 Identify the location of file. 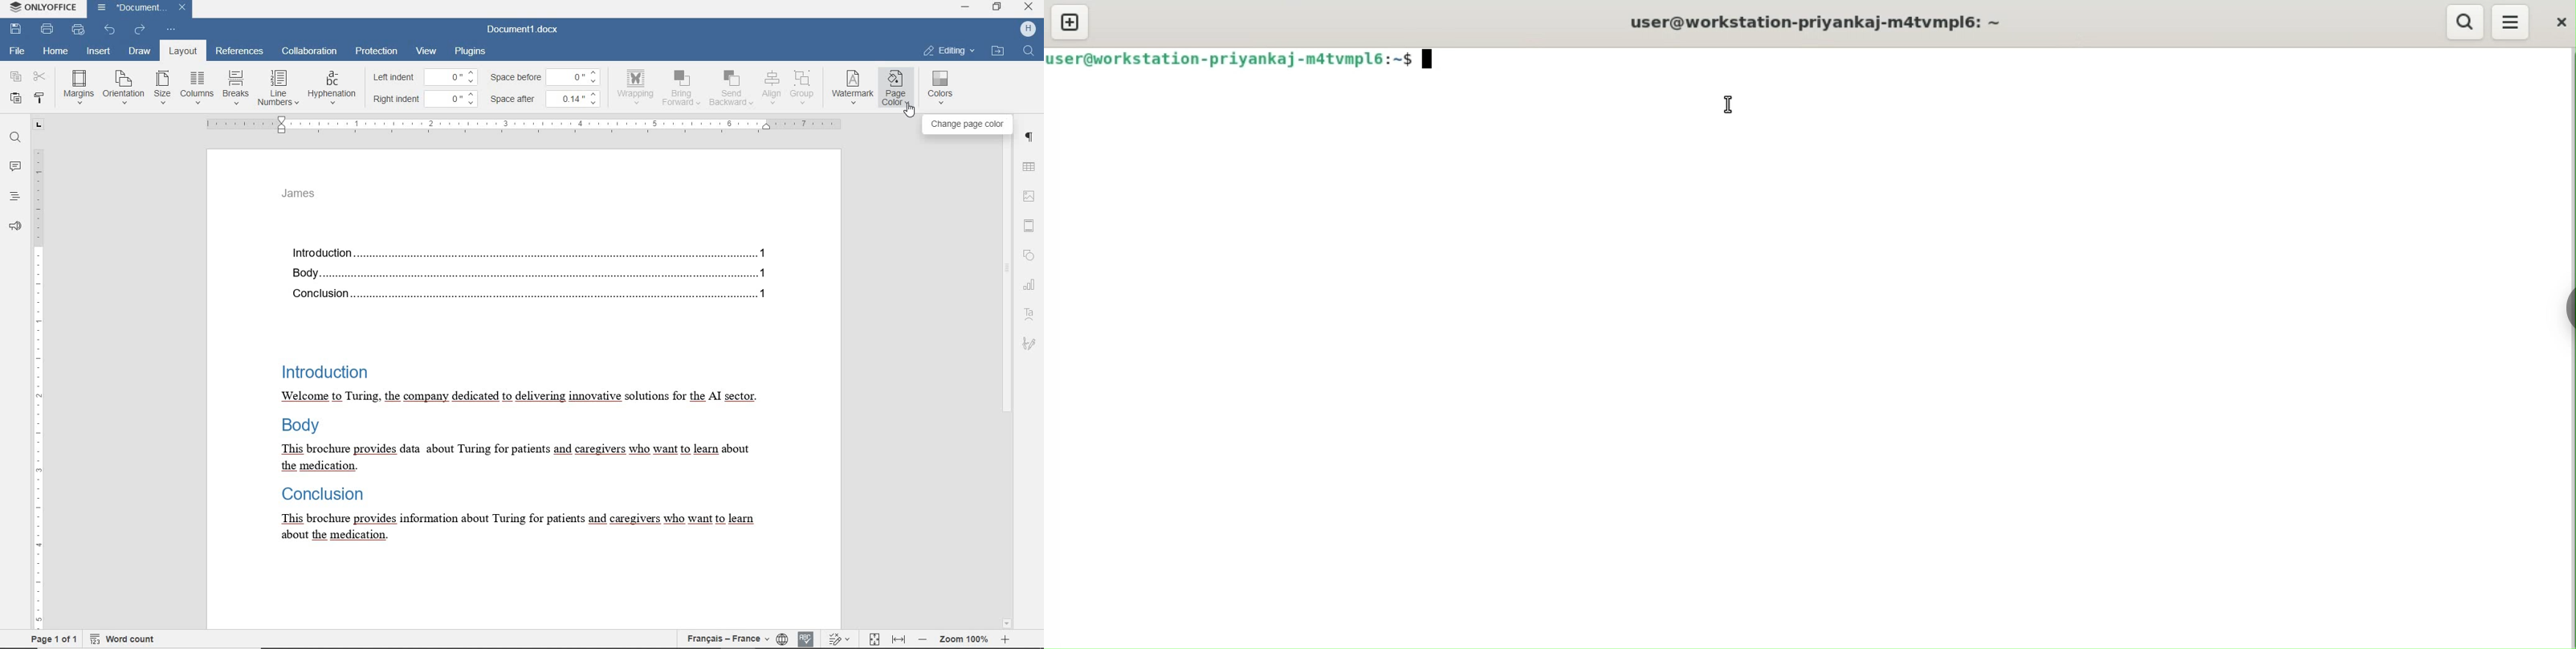
(18, 52).